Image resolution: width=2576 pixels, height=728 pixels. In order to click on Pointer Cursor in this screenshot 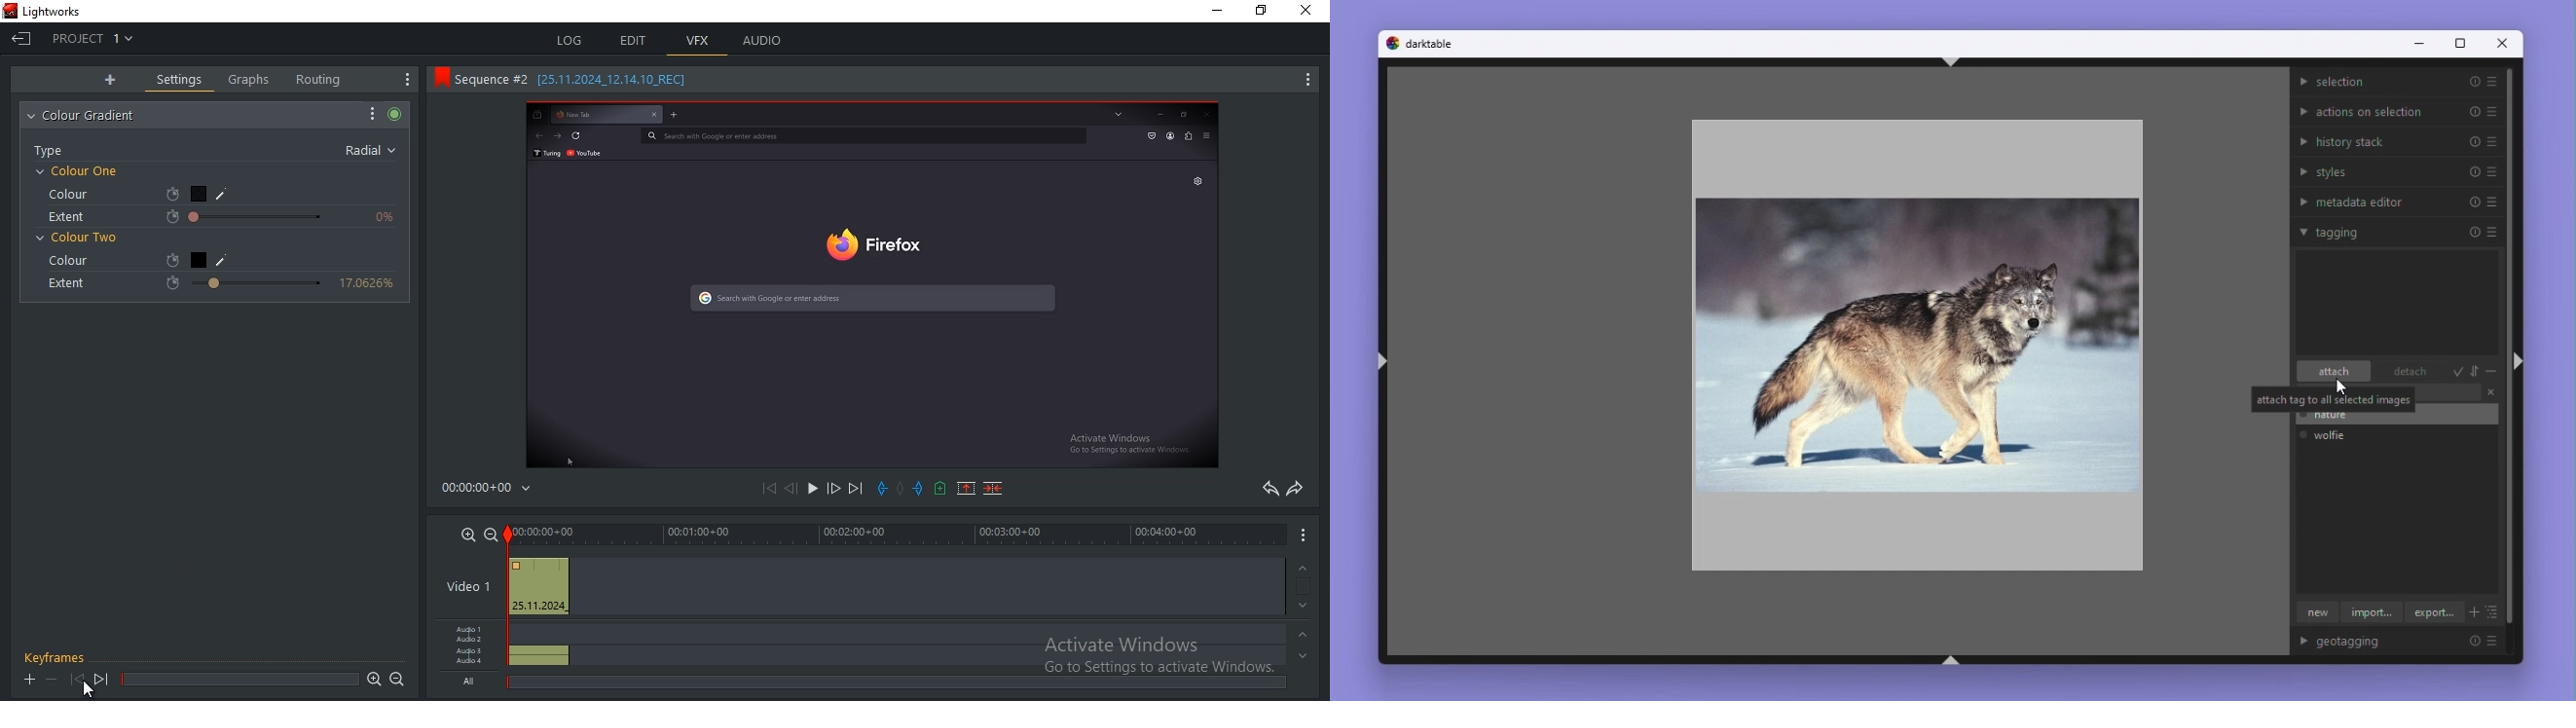, I will do `click(90, 688)`.